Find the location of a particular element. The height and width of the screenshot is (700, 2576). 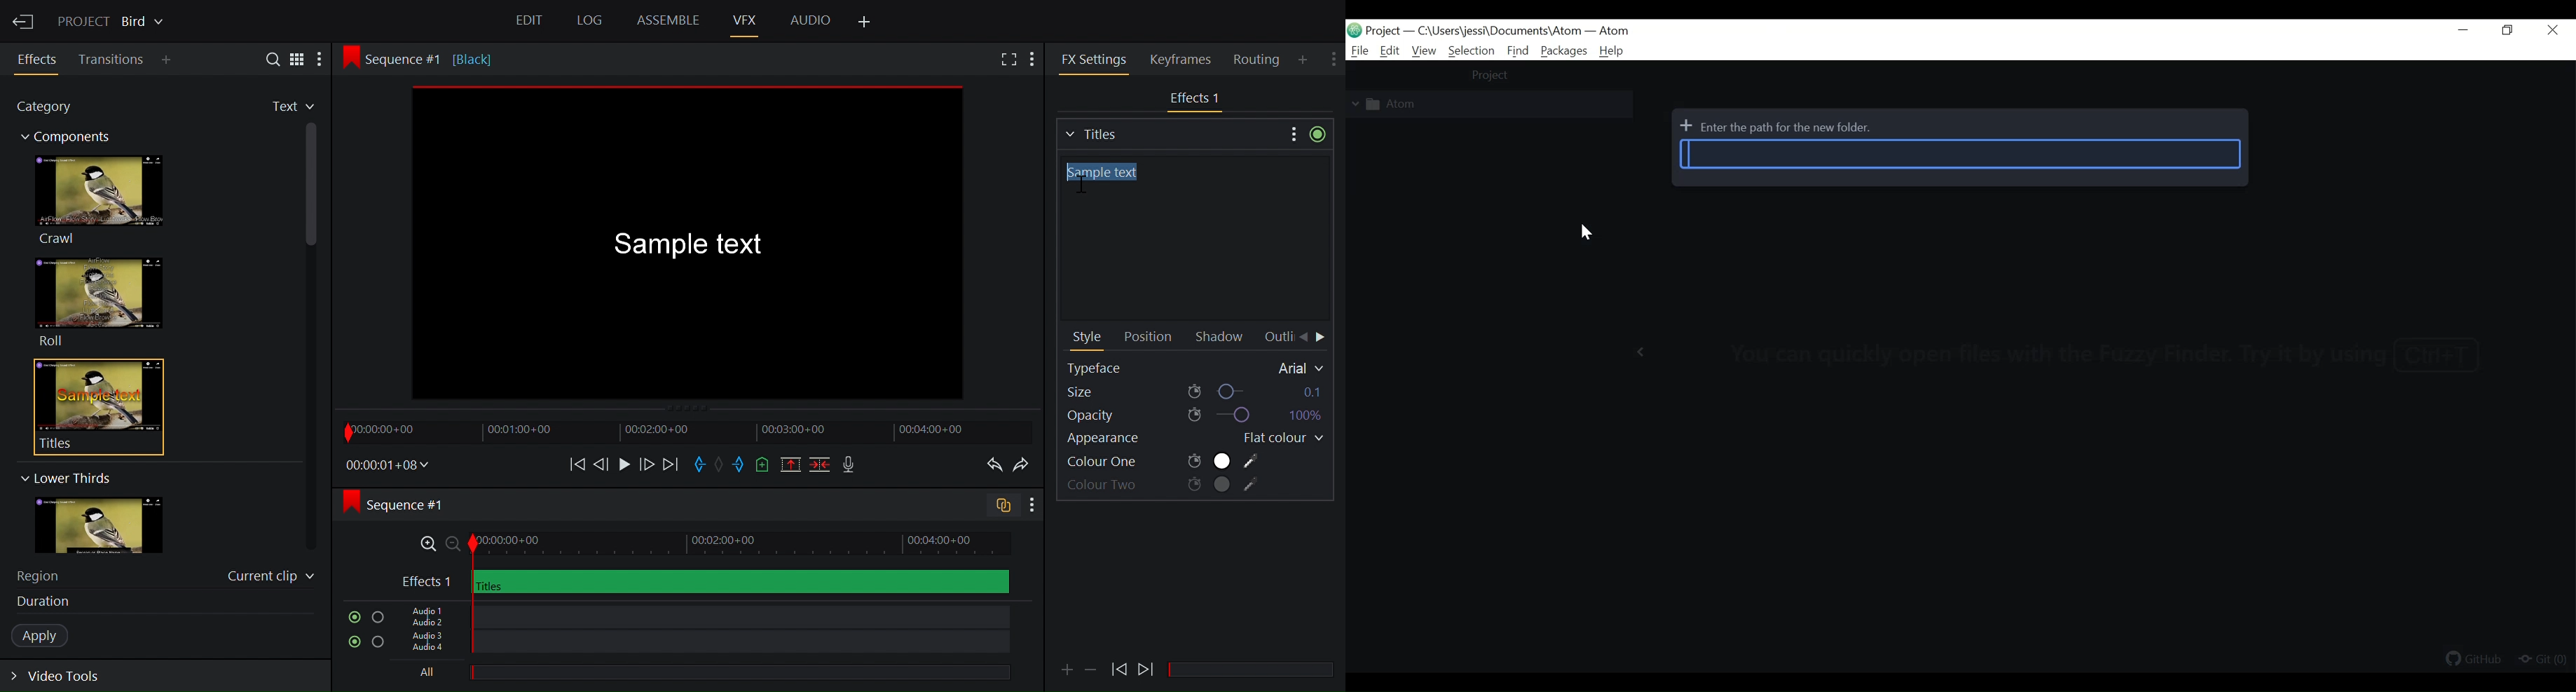

Atom Desktop Icon is located at coordinates (1354, 29).